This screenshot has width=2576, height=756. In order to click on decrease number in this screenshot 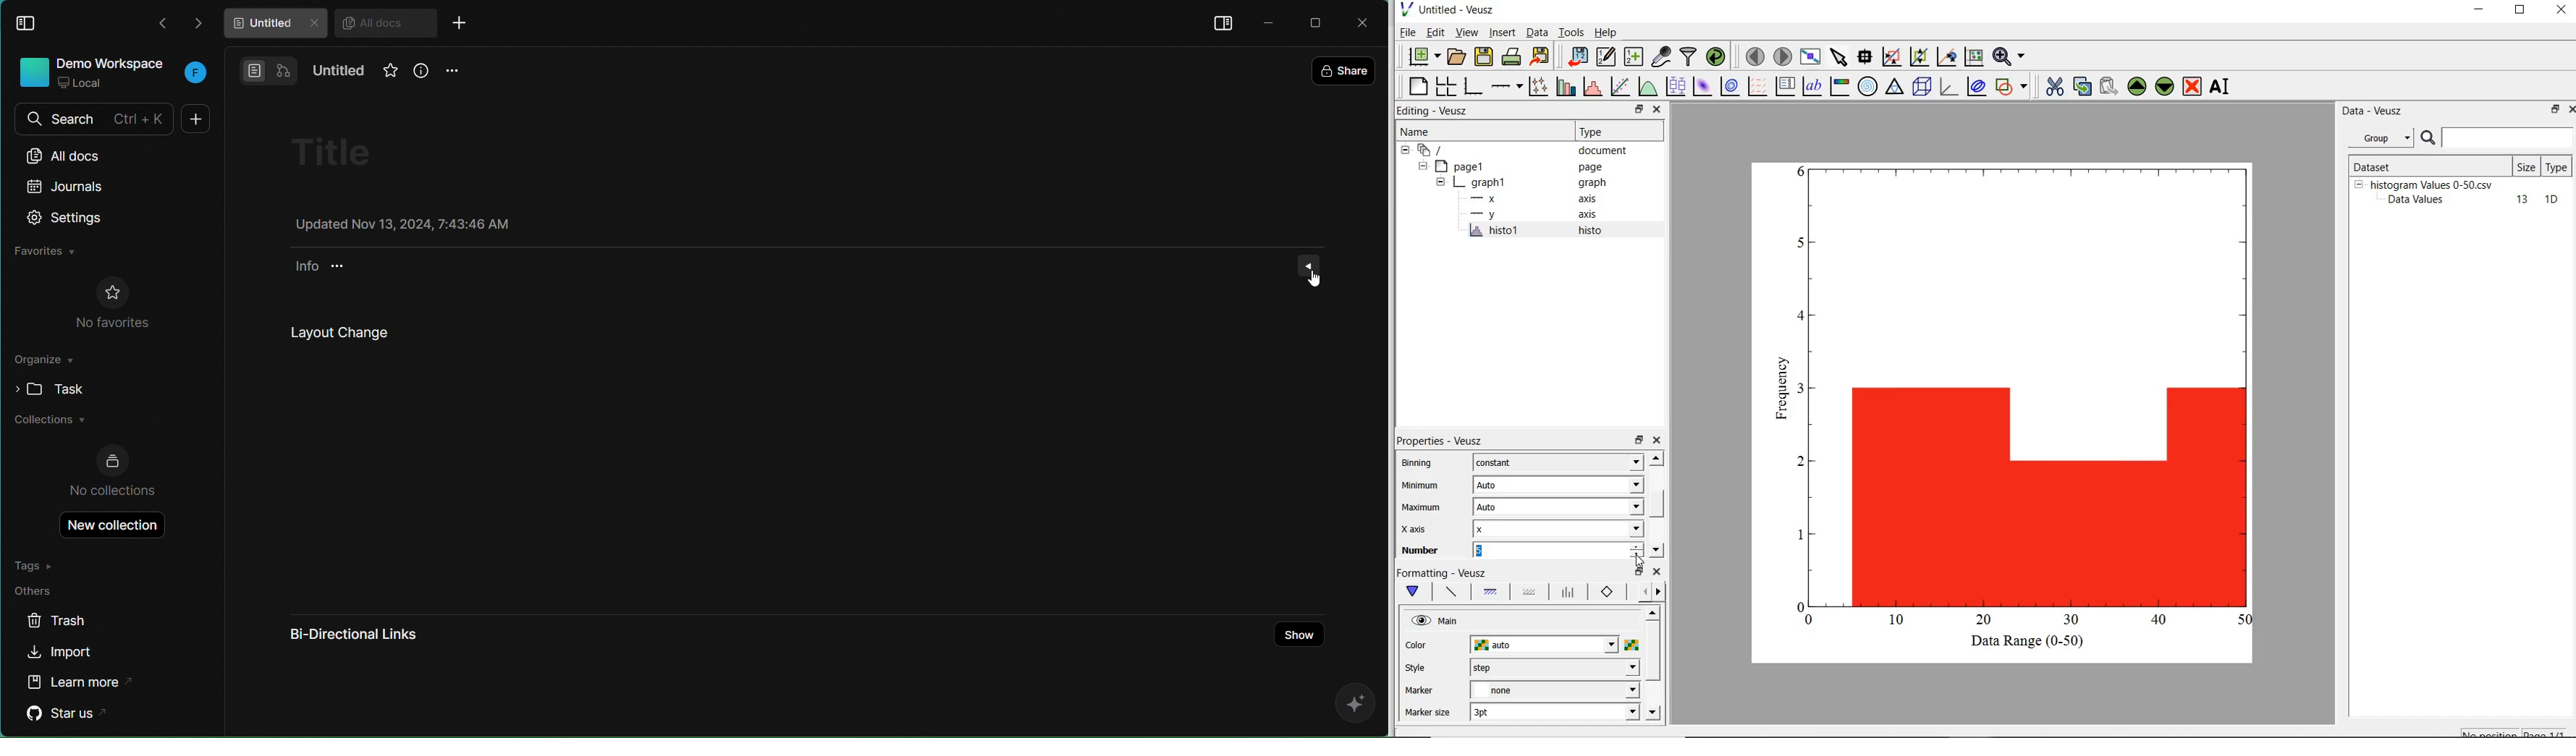, I will do `click(1637, 556)`.